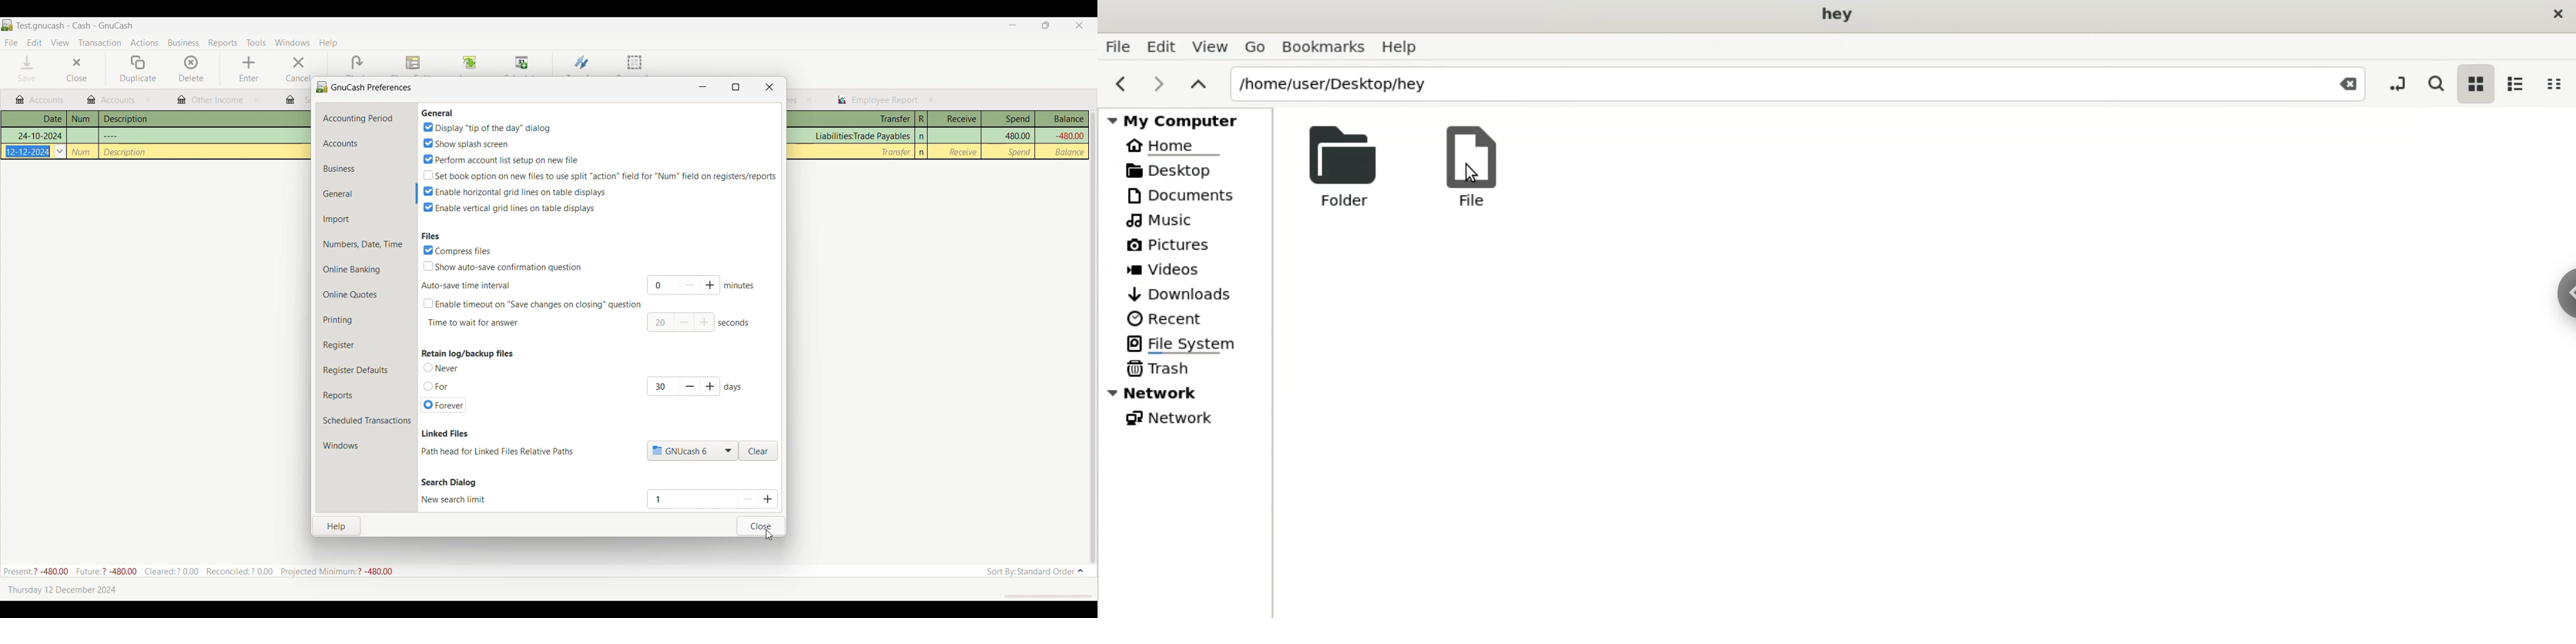 The height and width of the screenshot is (644, 2576). I want to click on Accounts, so click(367, 144).